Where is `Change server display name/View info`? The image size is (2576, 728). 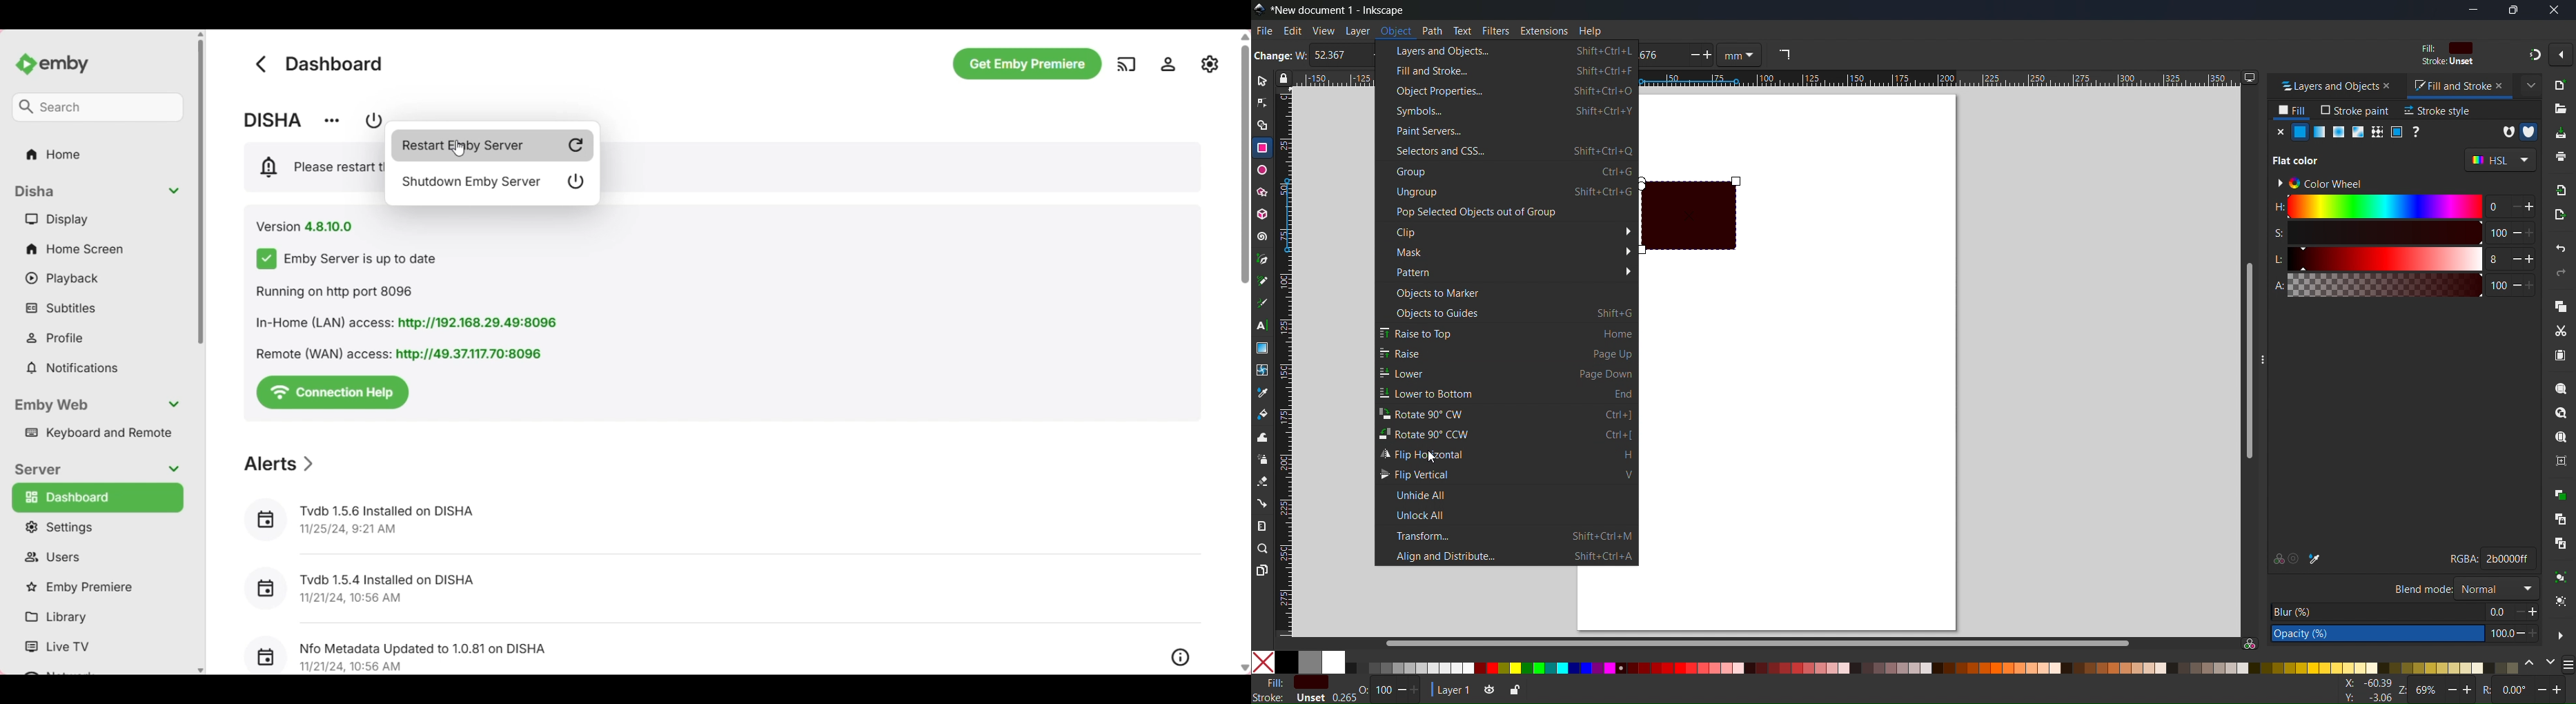 Change server display name/View info is located at coordinates (331, 121).